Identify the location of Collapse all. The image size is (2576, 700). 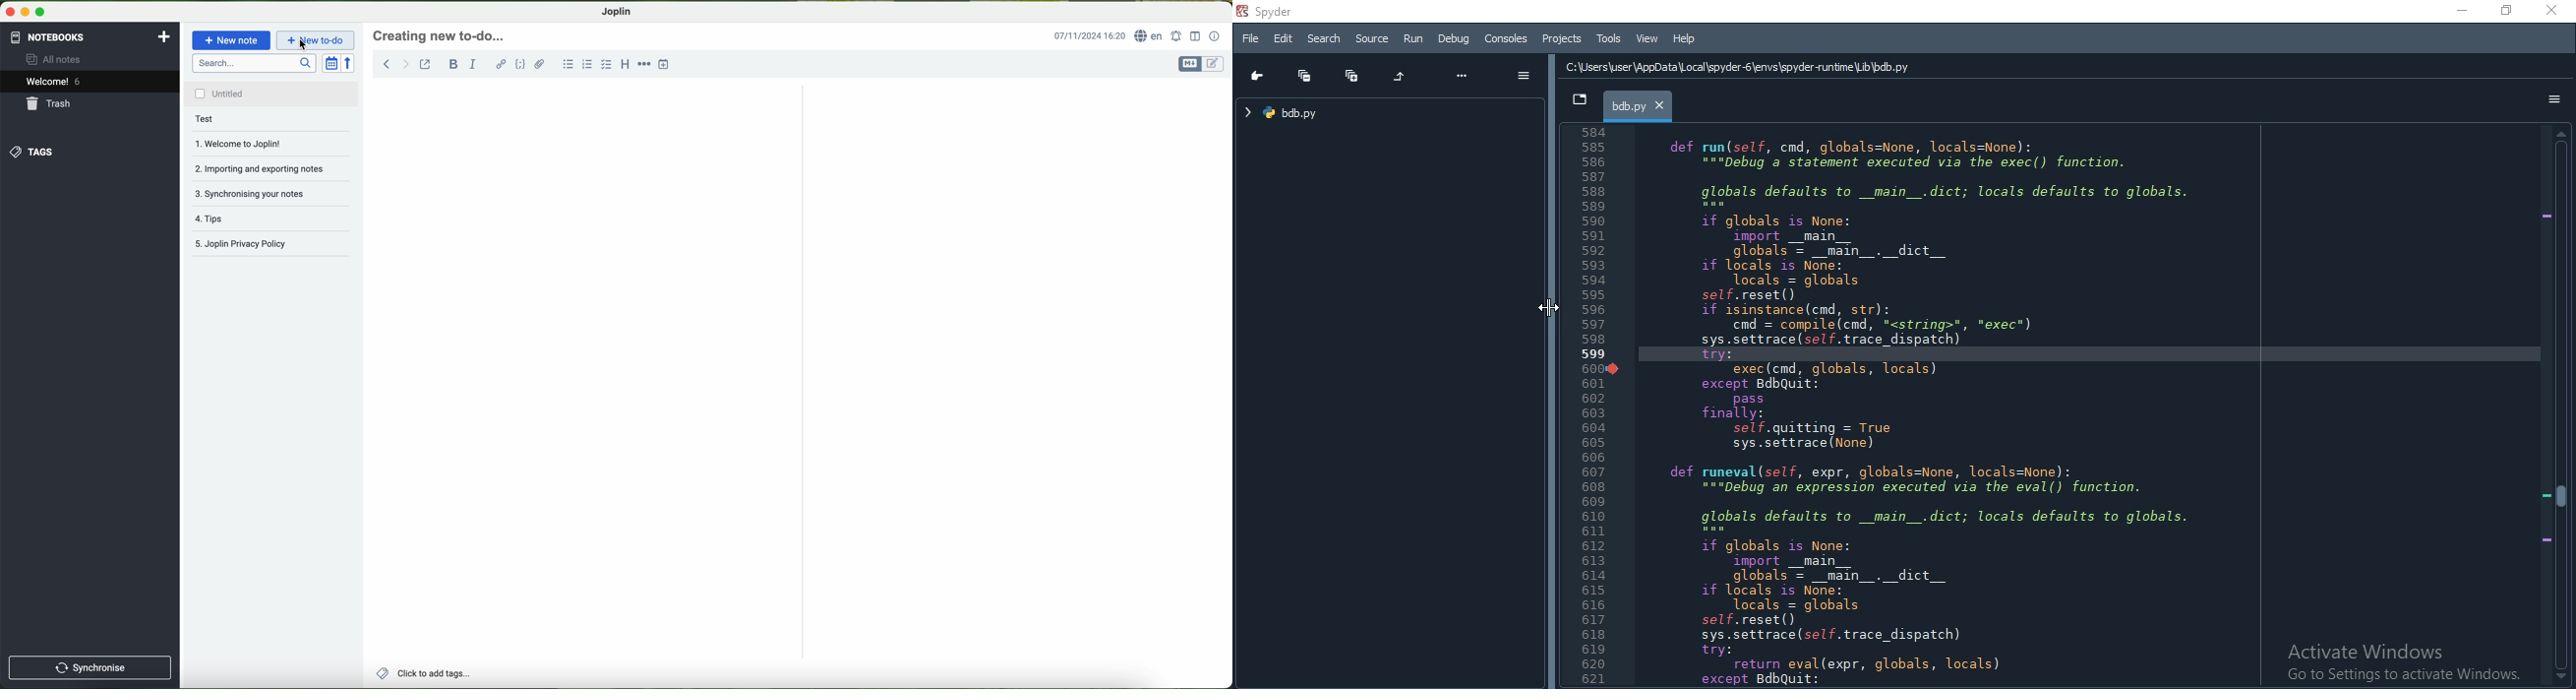
(1303, 76).